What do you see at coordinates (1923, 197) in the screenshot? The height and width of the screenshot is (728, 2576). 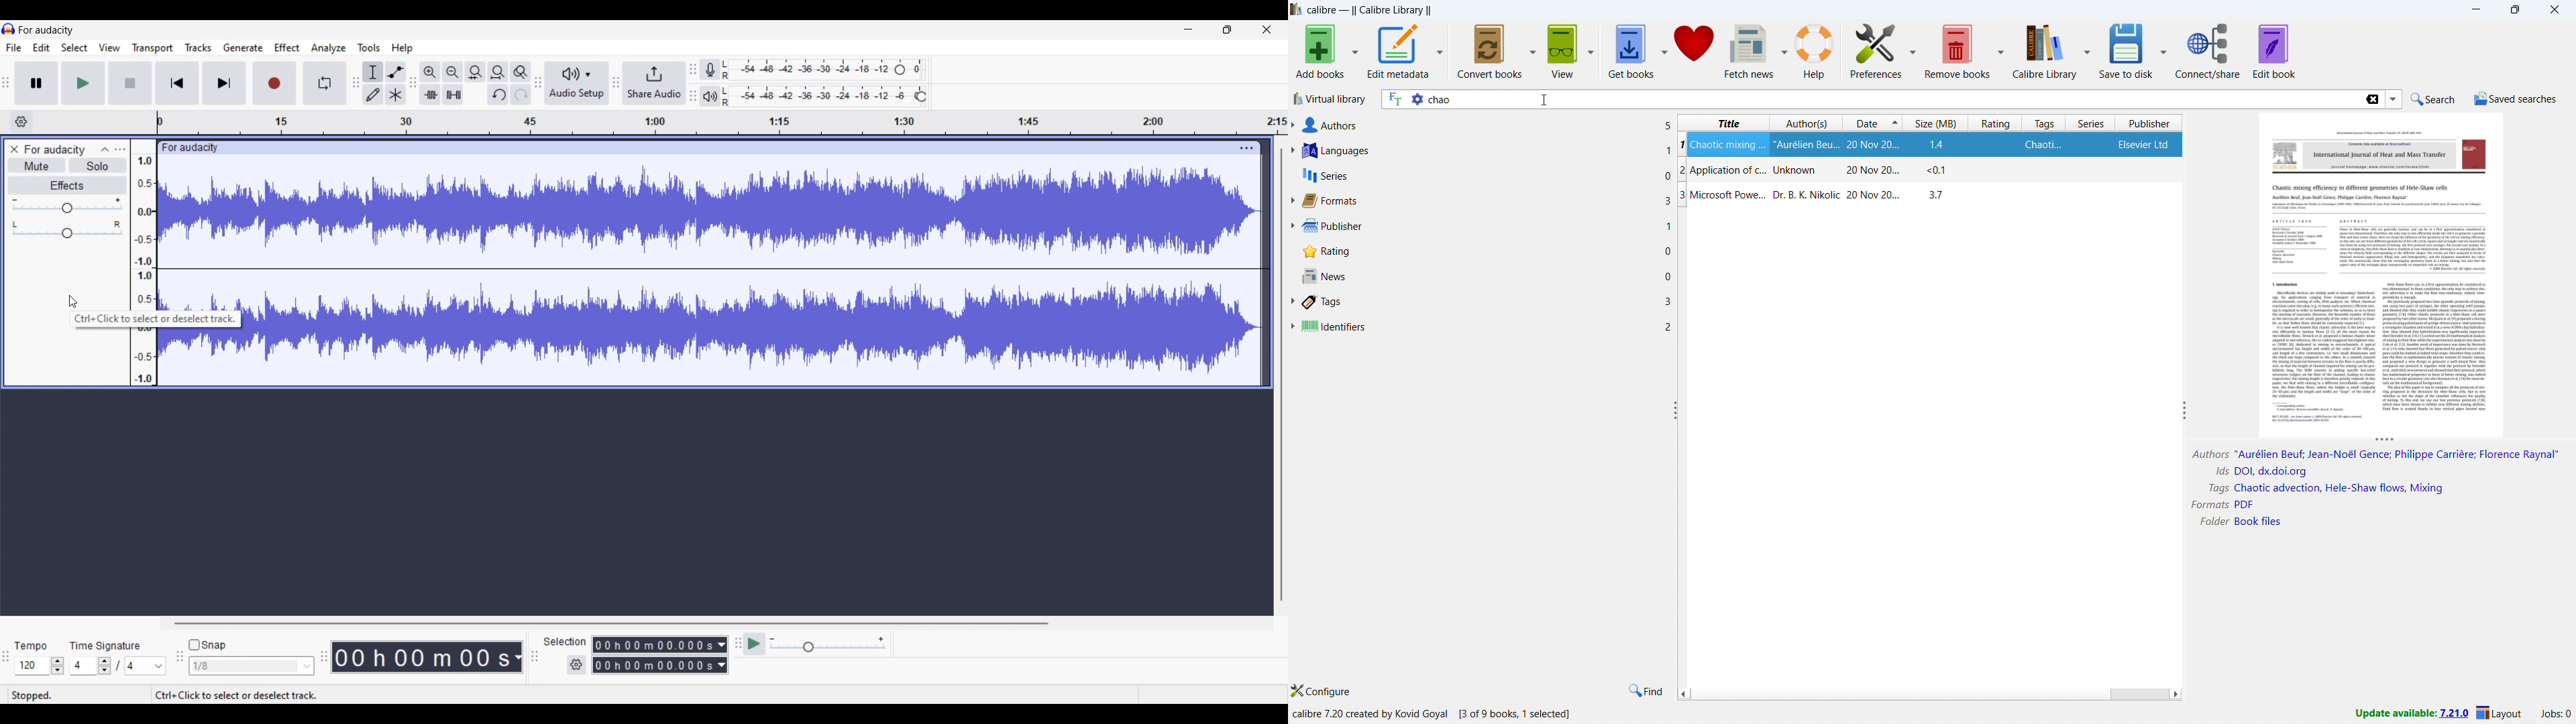 I see `Microsoft Power...` at bounding box center [1923, 197].